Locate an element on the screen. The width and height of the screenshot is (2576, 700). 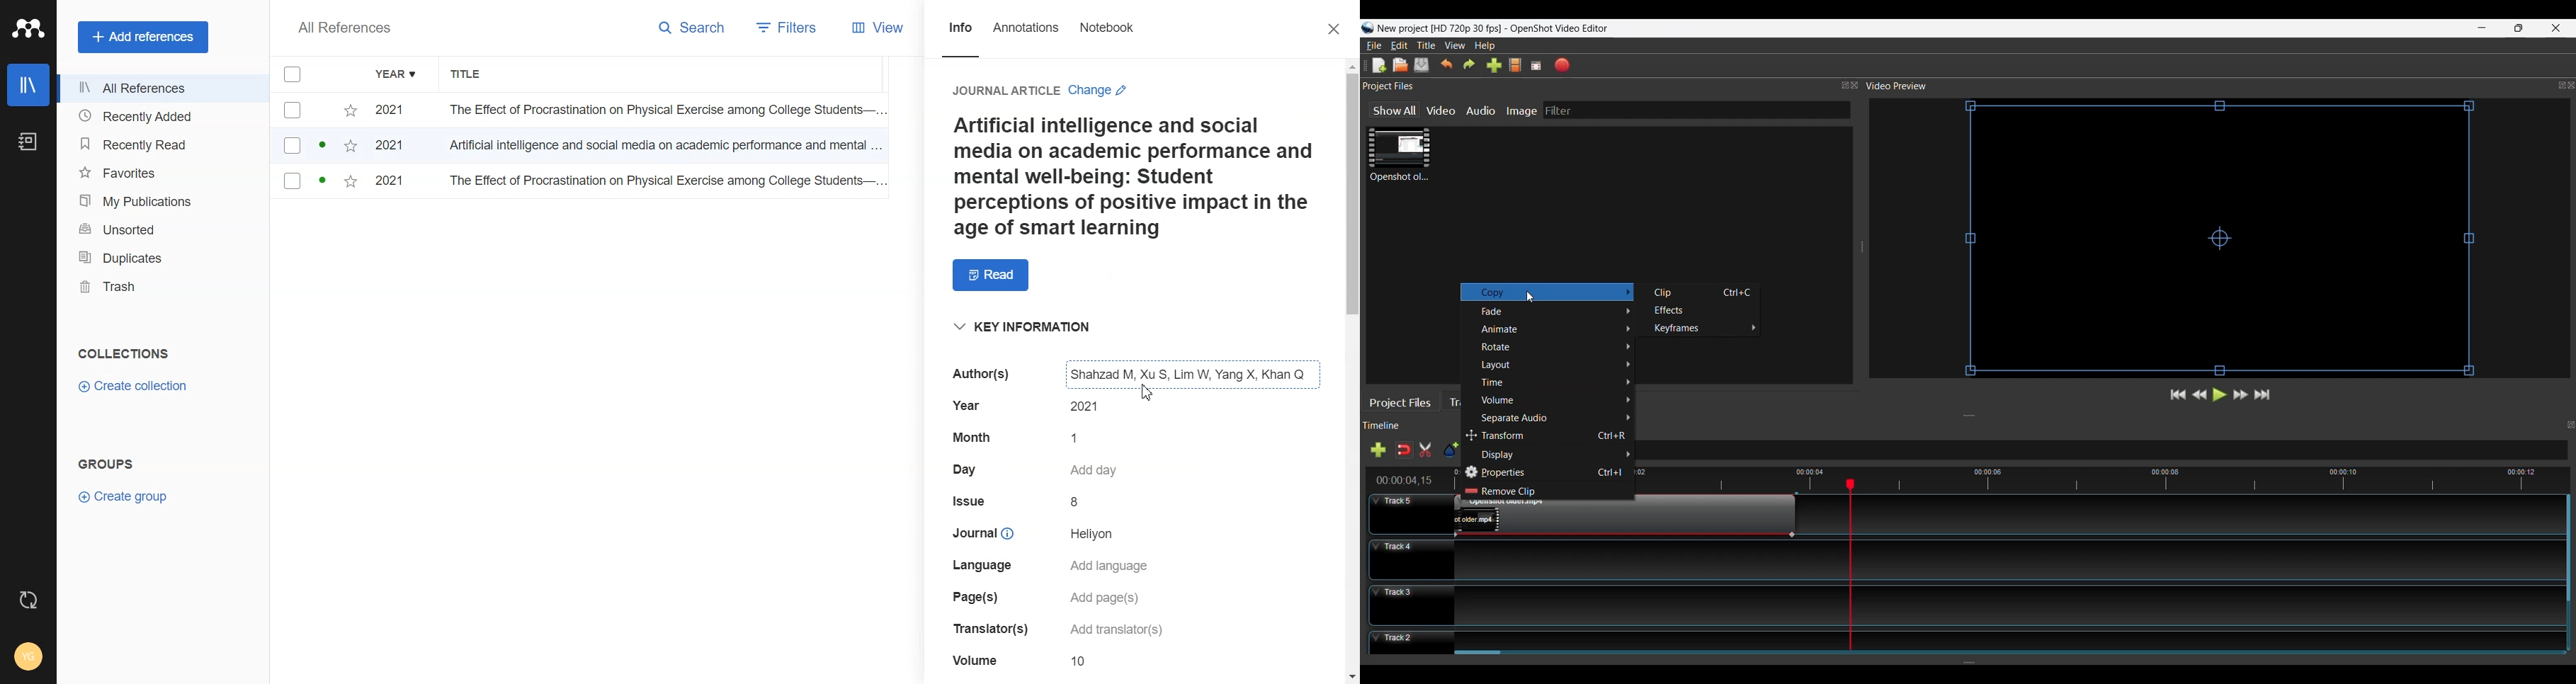
checkbox is located at coordinates (316, 183).